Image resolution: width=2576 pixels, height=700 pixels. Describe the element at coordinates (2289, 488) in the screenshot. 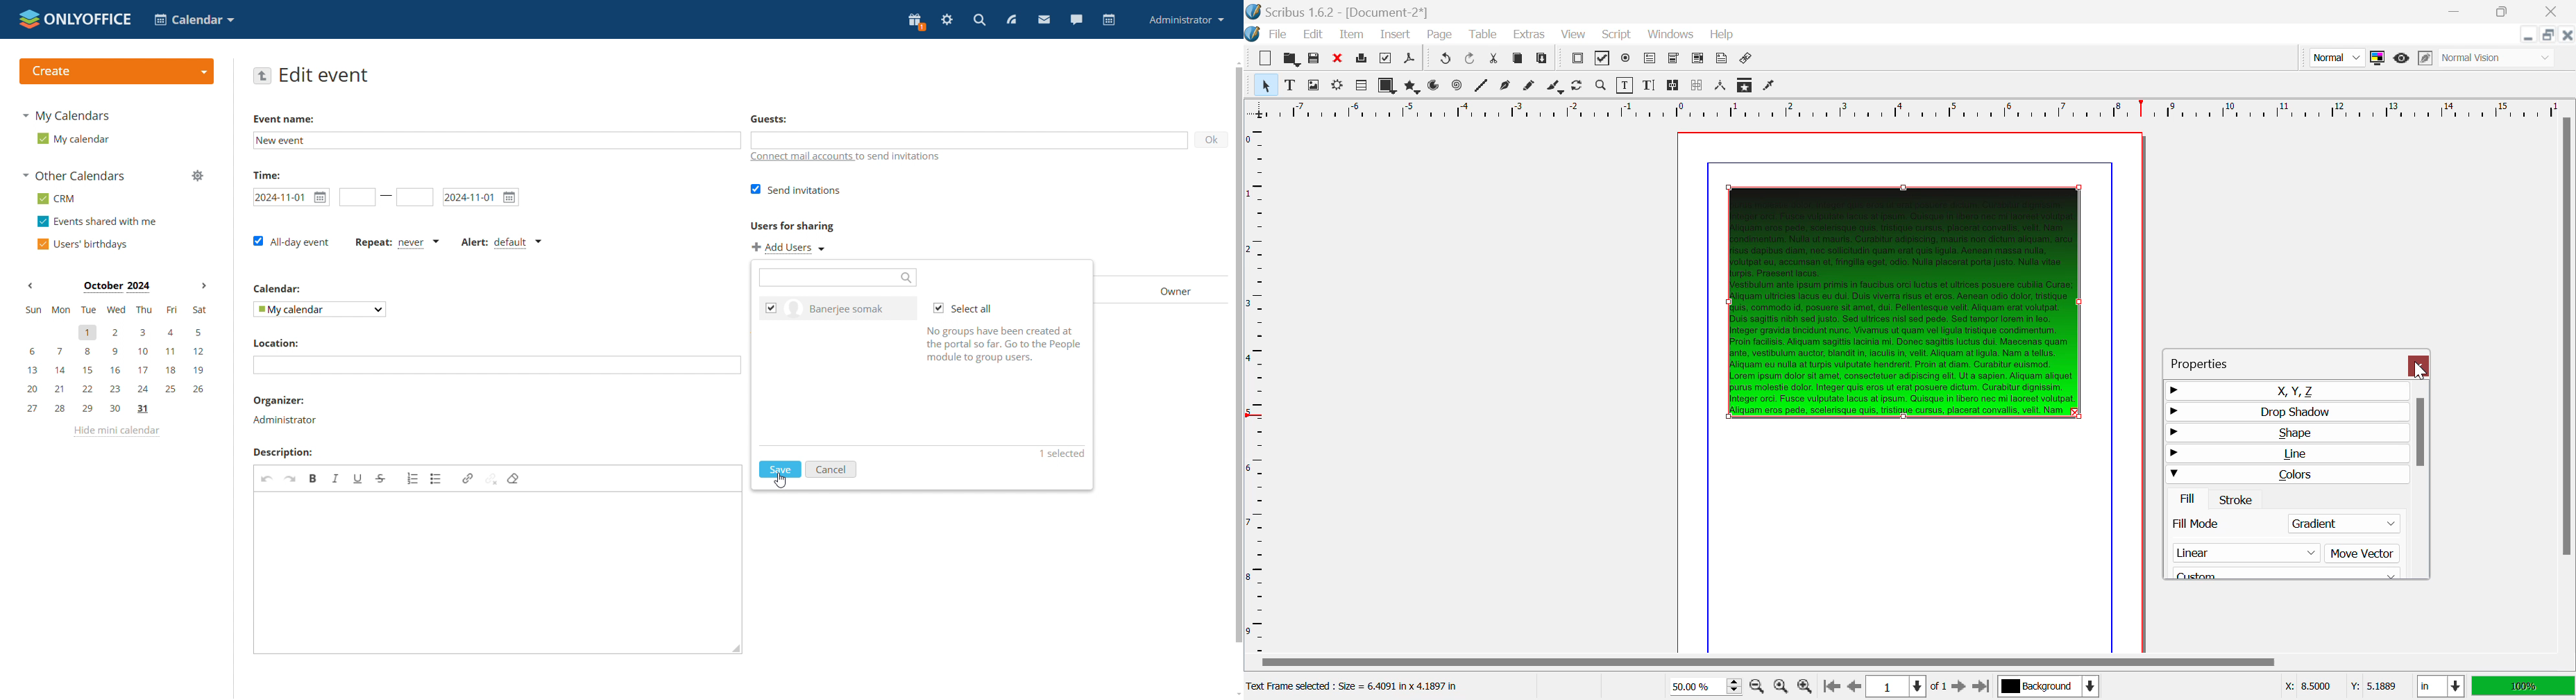

I see `Colors Tab Open` at that location.